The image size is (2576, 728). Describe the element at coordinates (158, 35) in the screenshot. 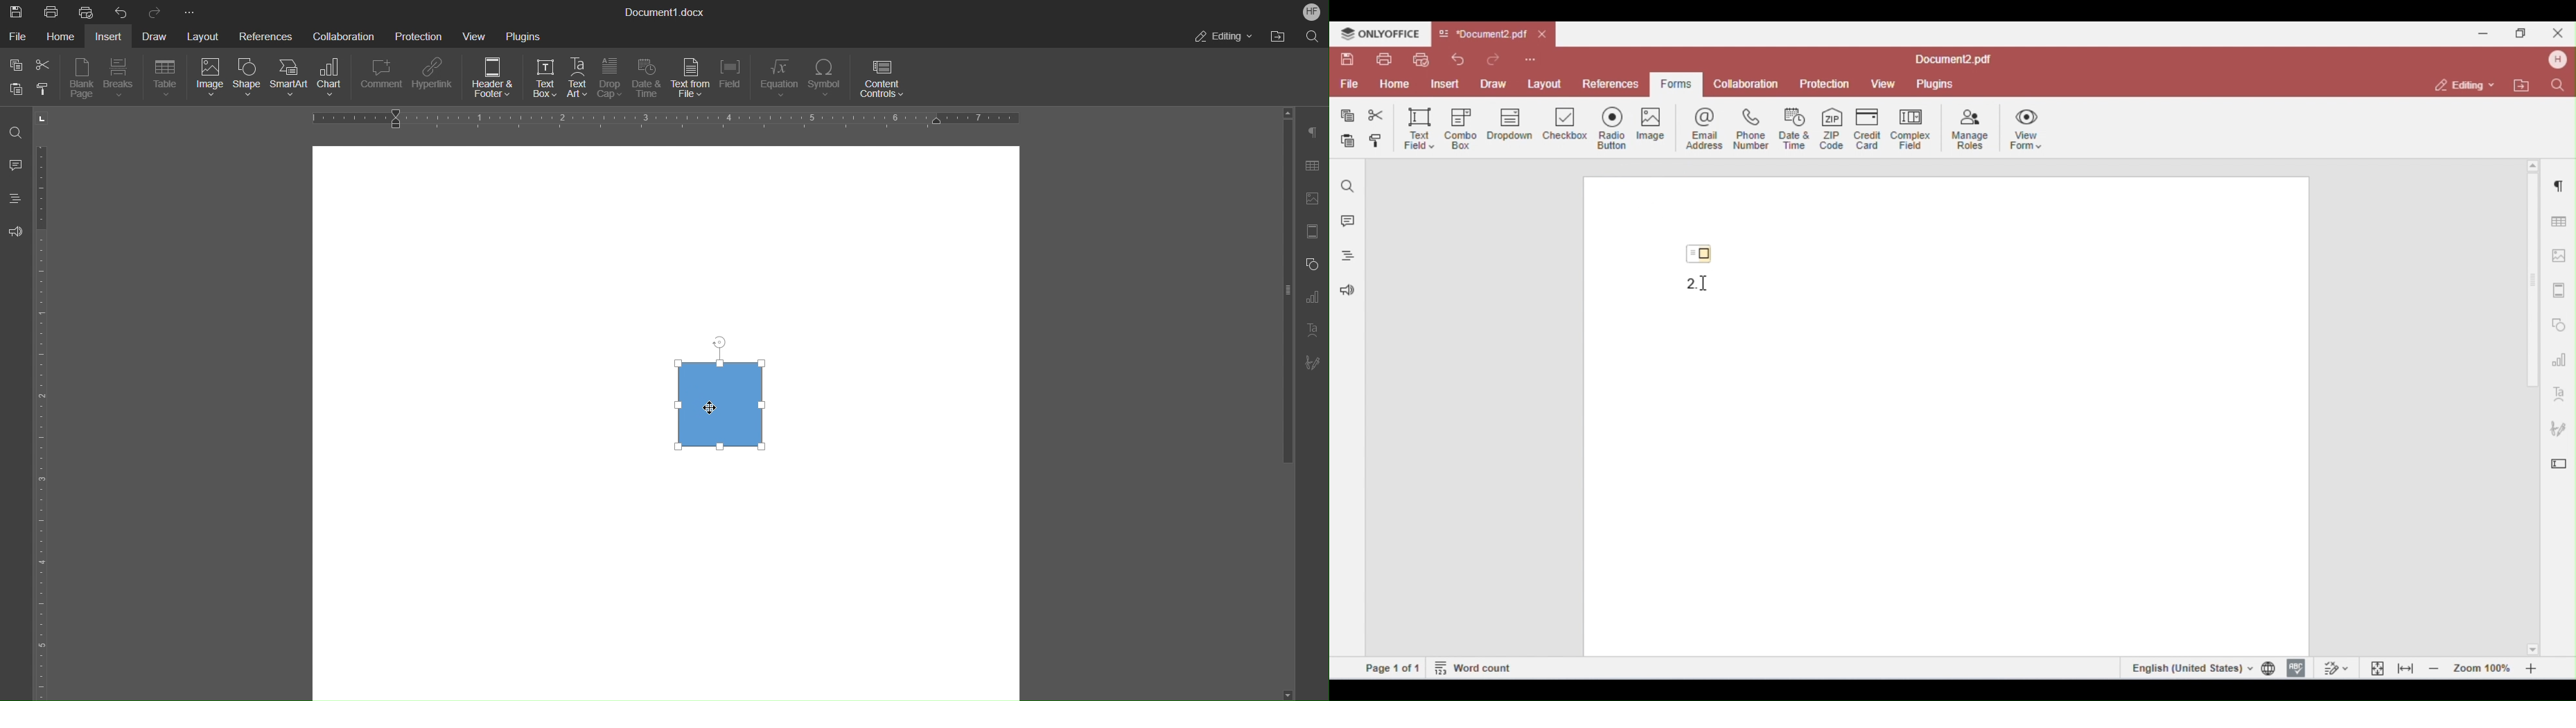

I see `Draw` at that location.